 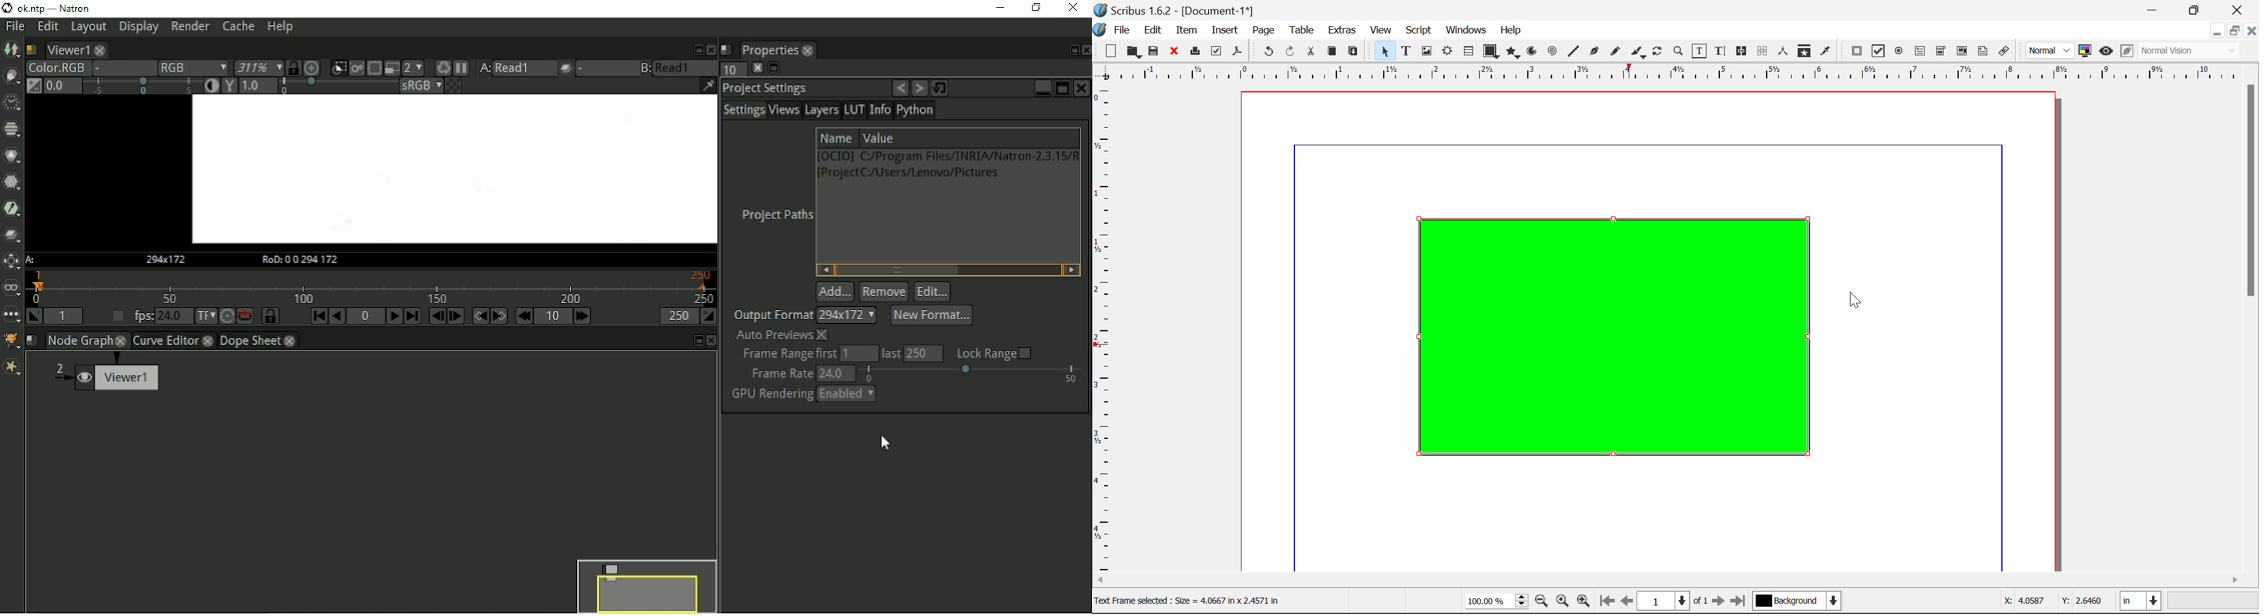 What do you see at coordinates (1133, 52) in the screenshot?
I see `Open` at bounding box center [1133, 52].